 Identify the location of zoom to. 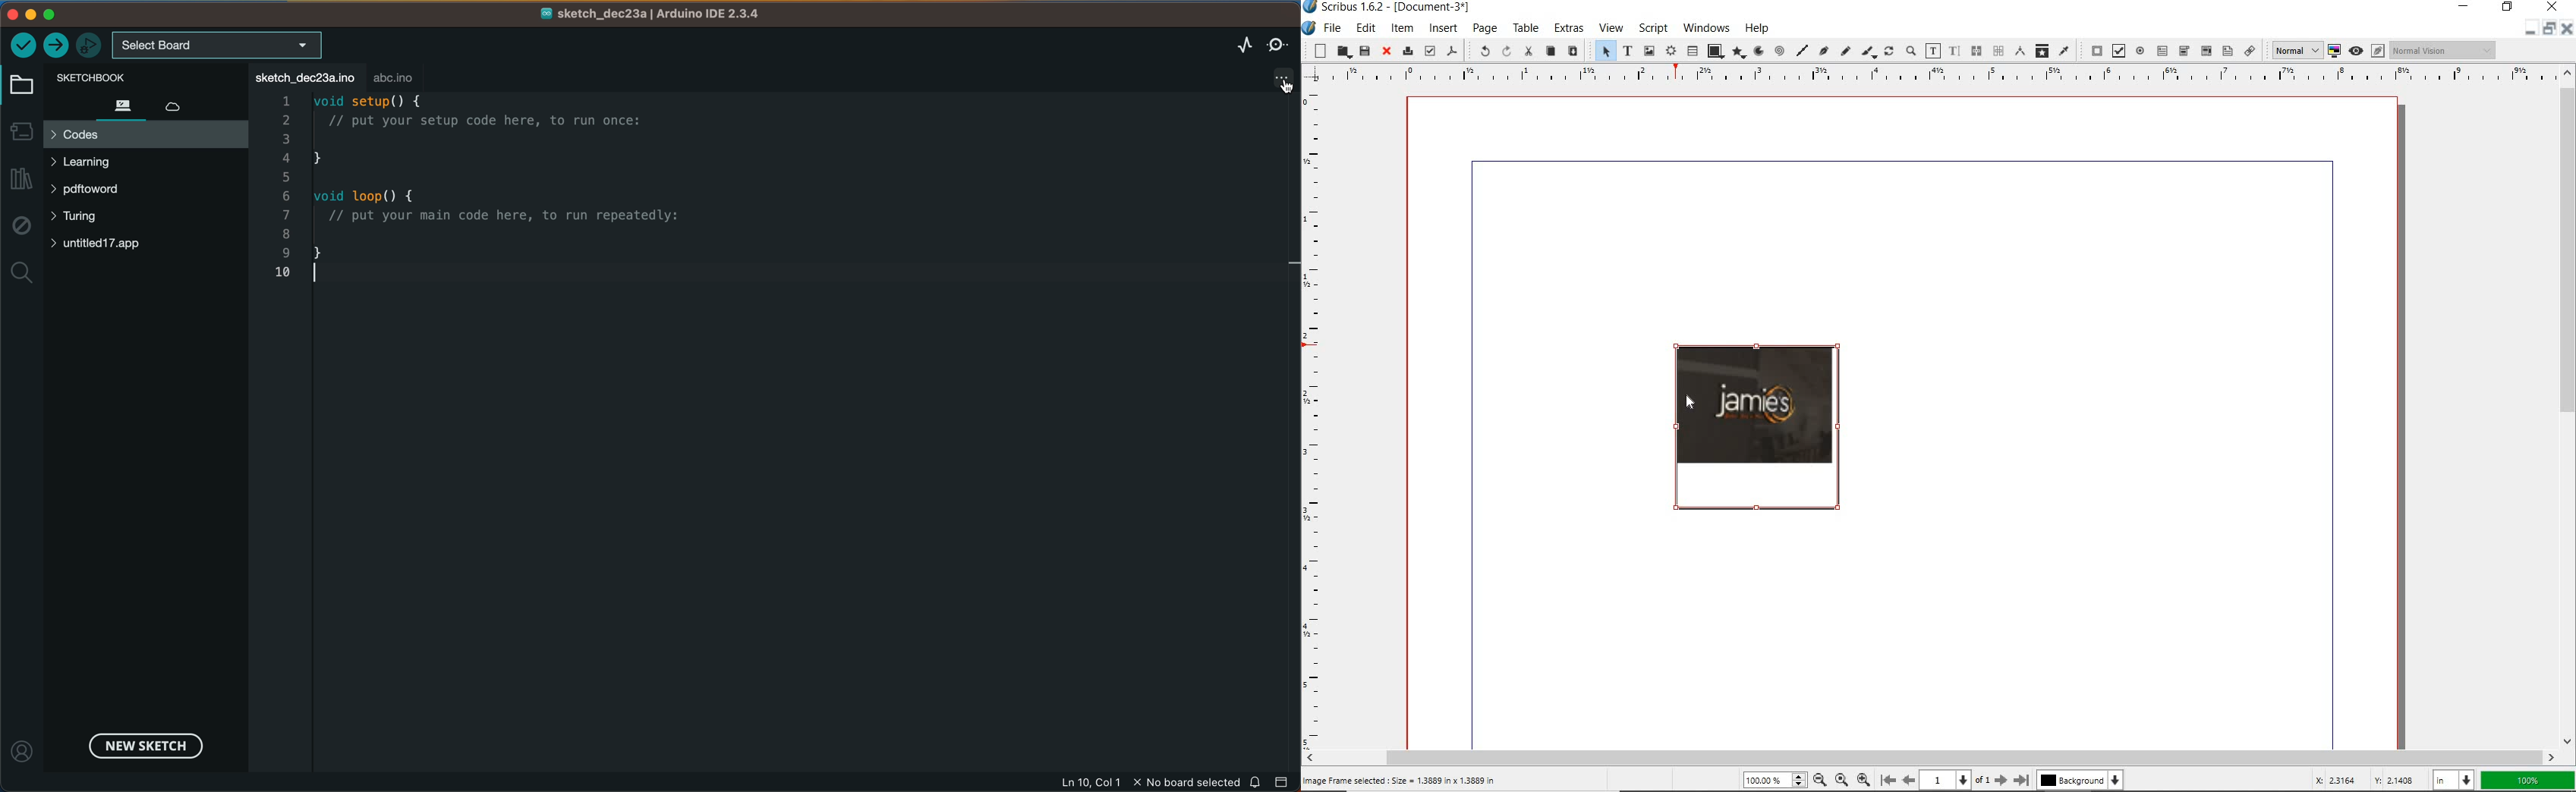
(1842, 781).